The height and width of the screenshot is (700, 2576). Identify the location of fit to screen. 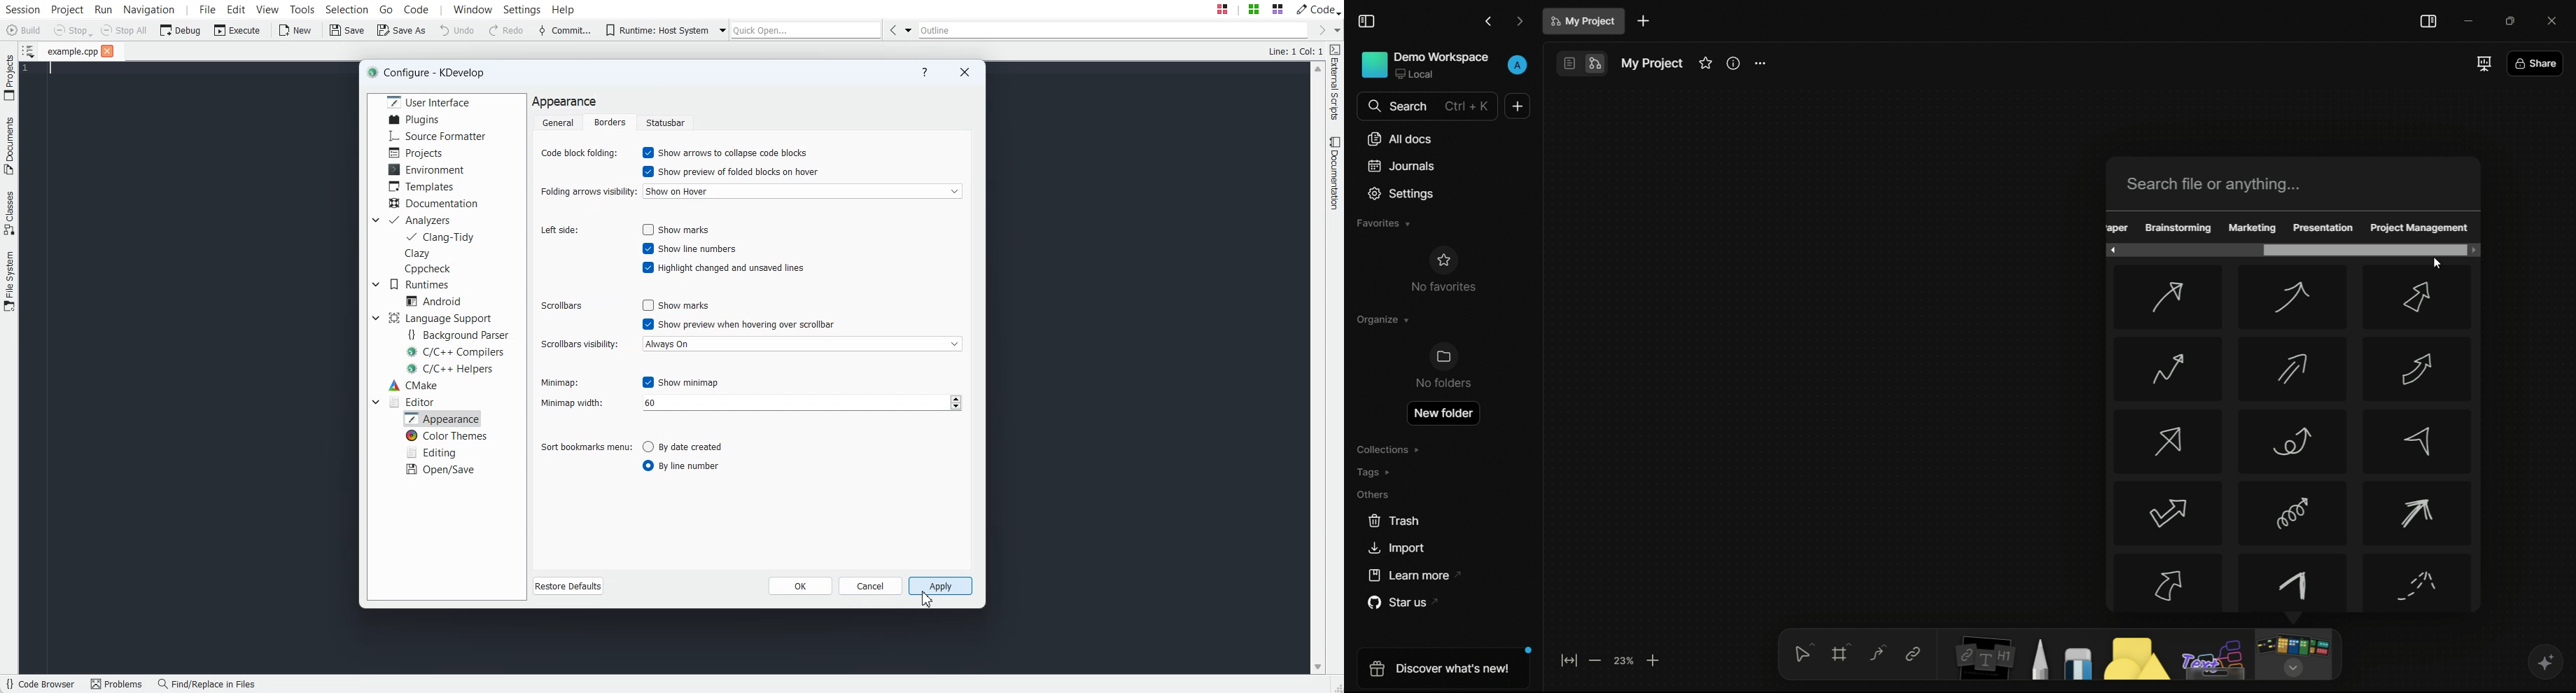
(1569, 660).